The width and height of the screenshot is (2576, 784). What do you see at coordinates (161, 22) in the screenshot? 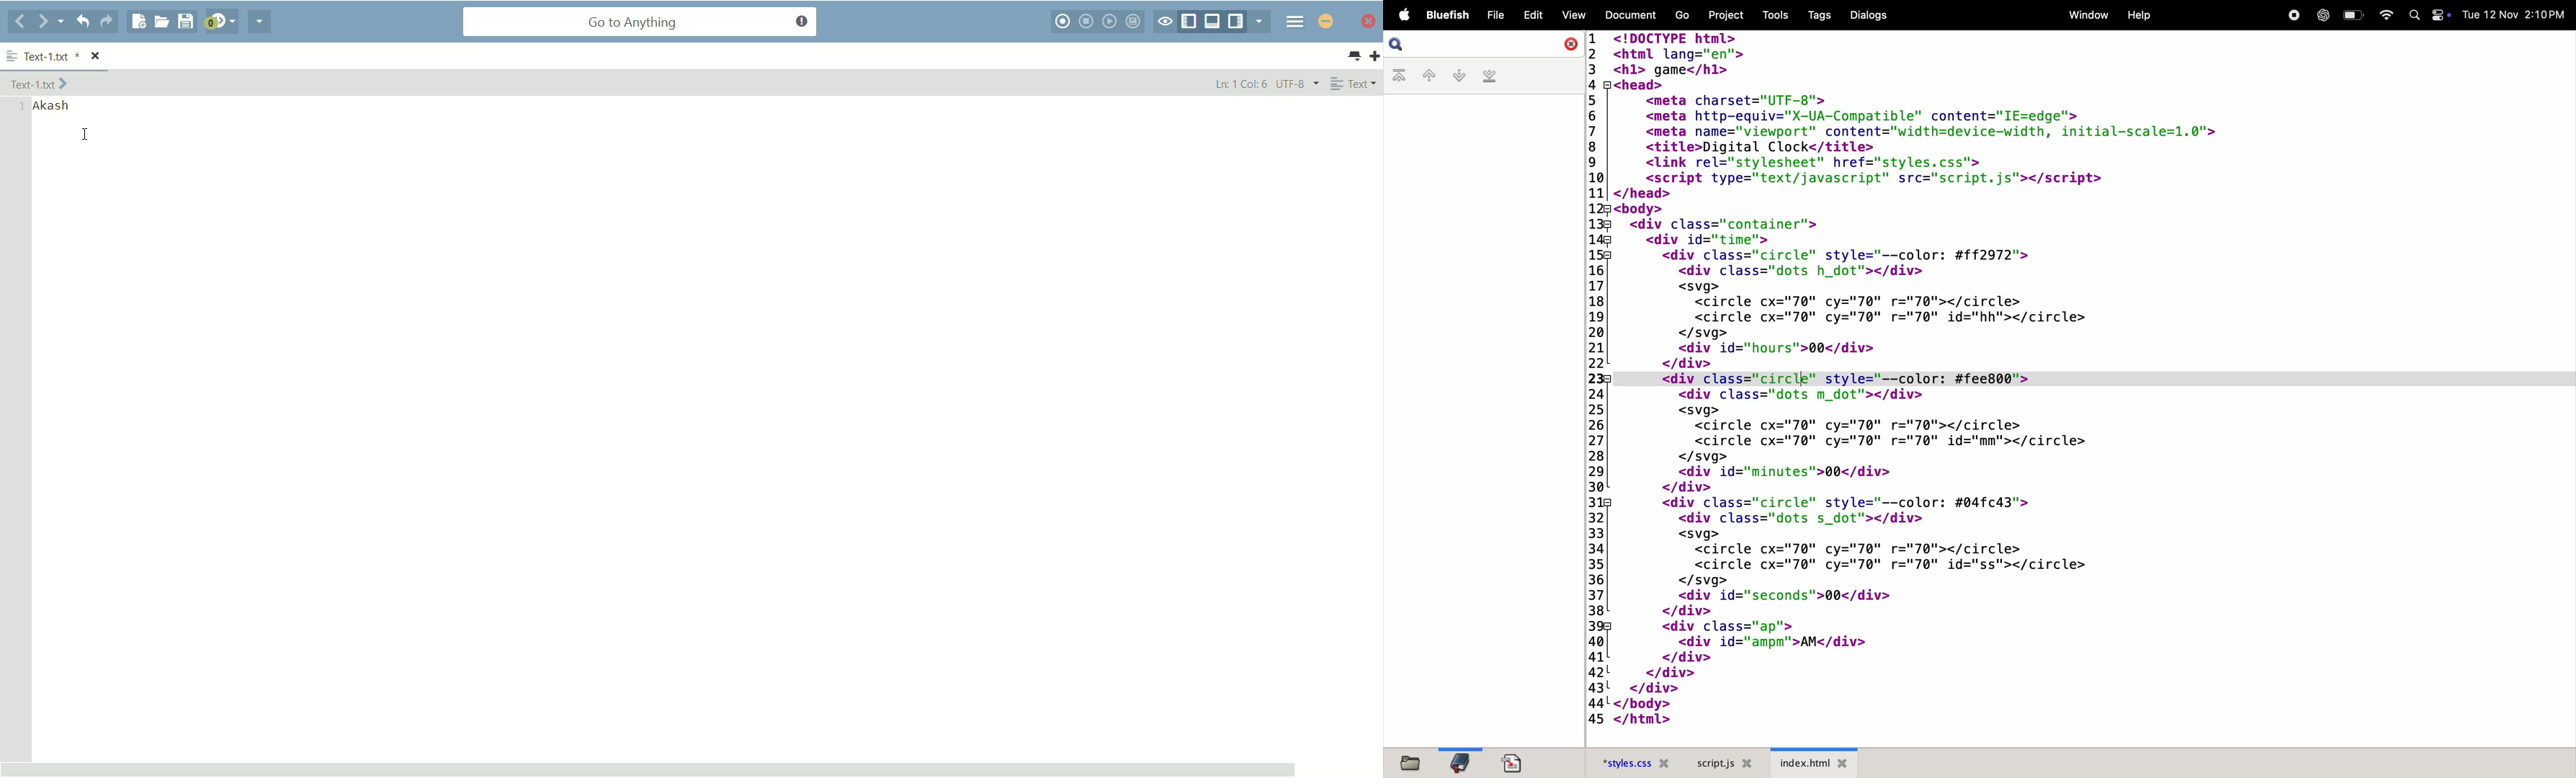
I see `open a file` at bounding box center [161, 22].